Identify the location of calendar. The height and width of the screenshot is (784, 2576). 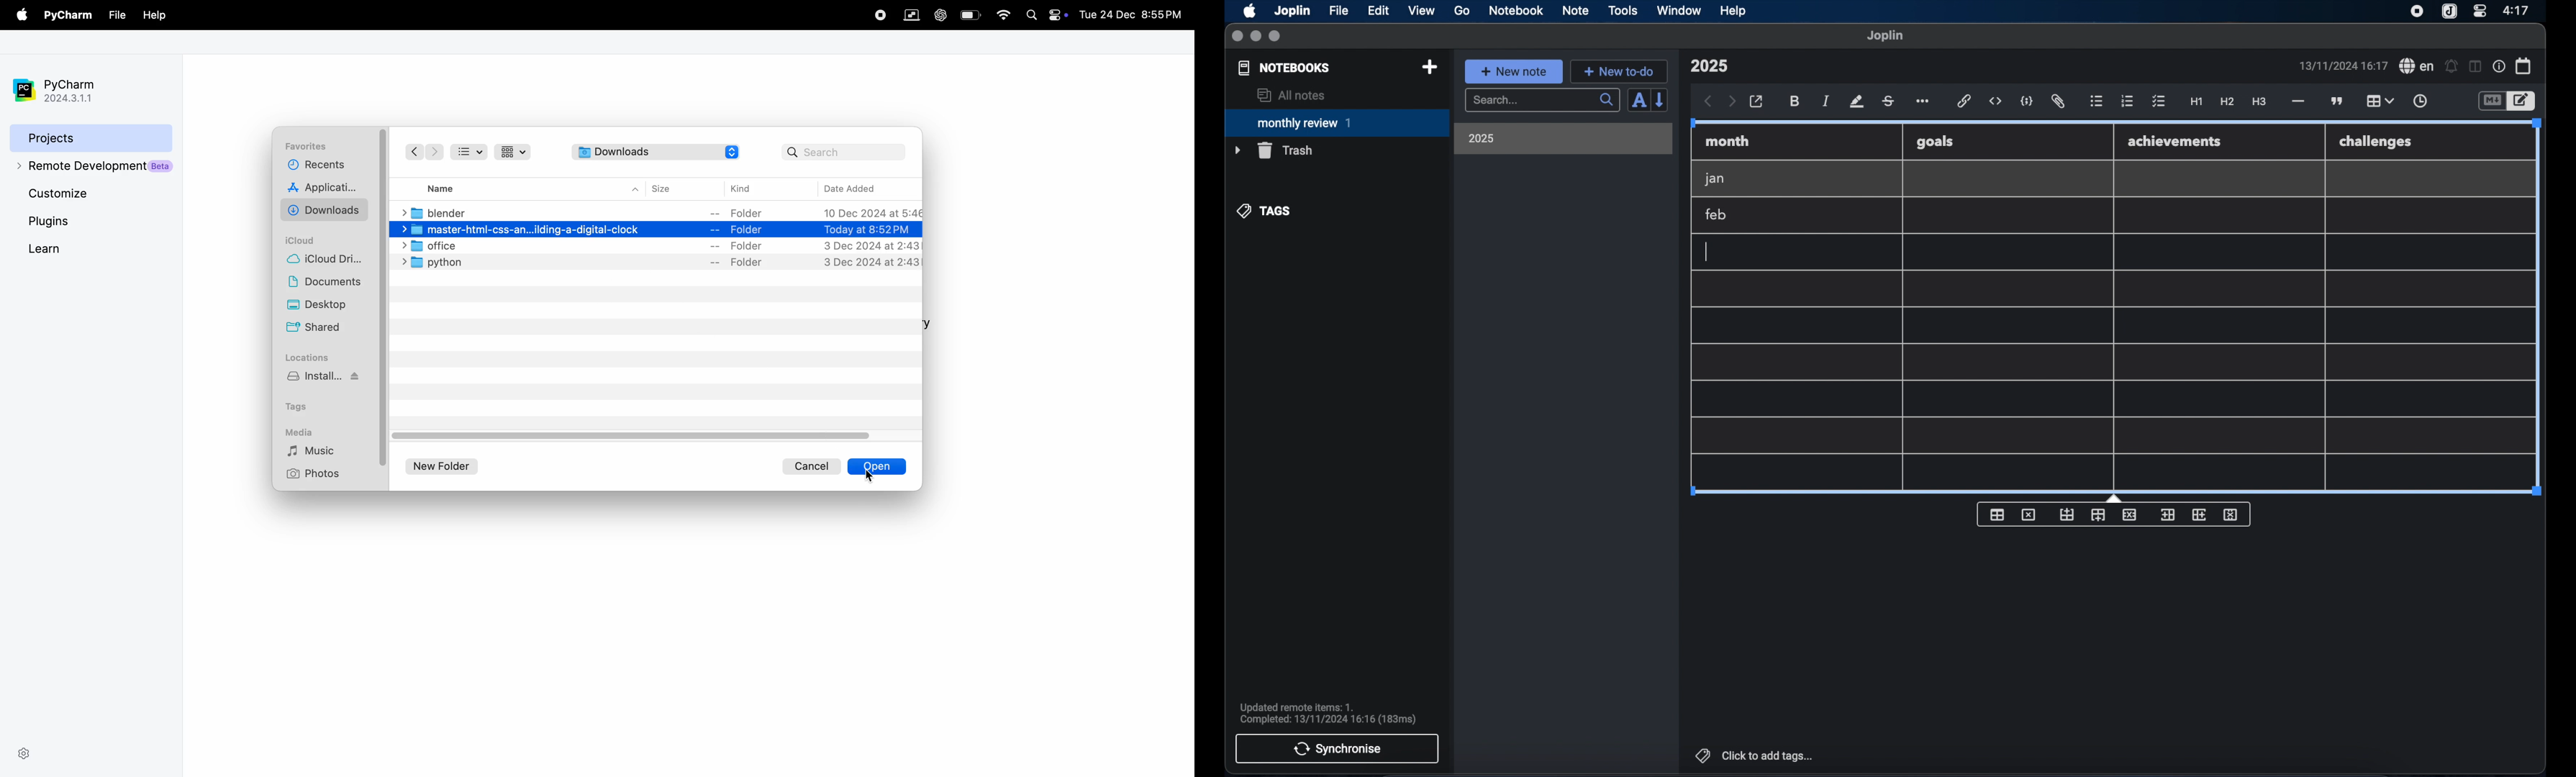
(2524, 65).